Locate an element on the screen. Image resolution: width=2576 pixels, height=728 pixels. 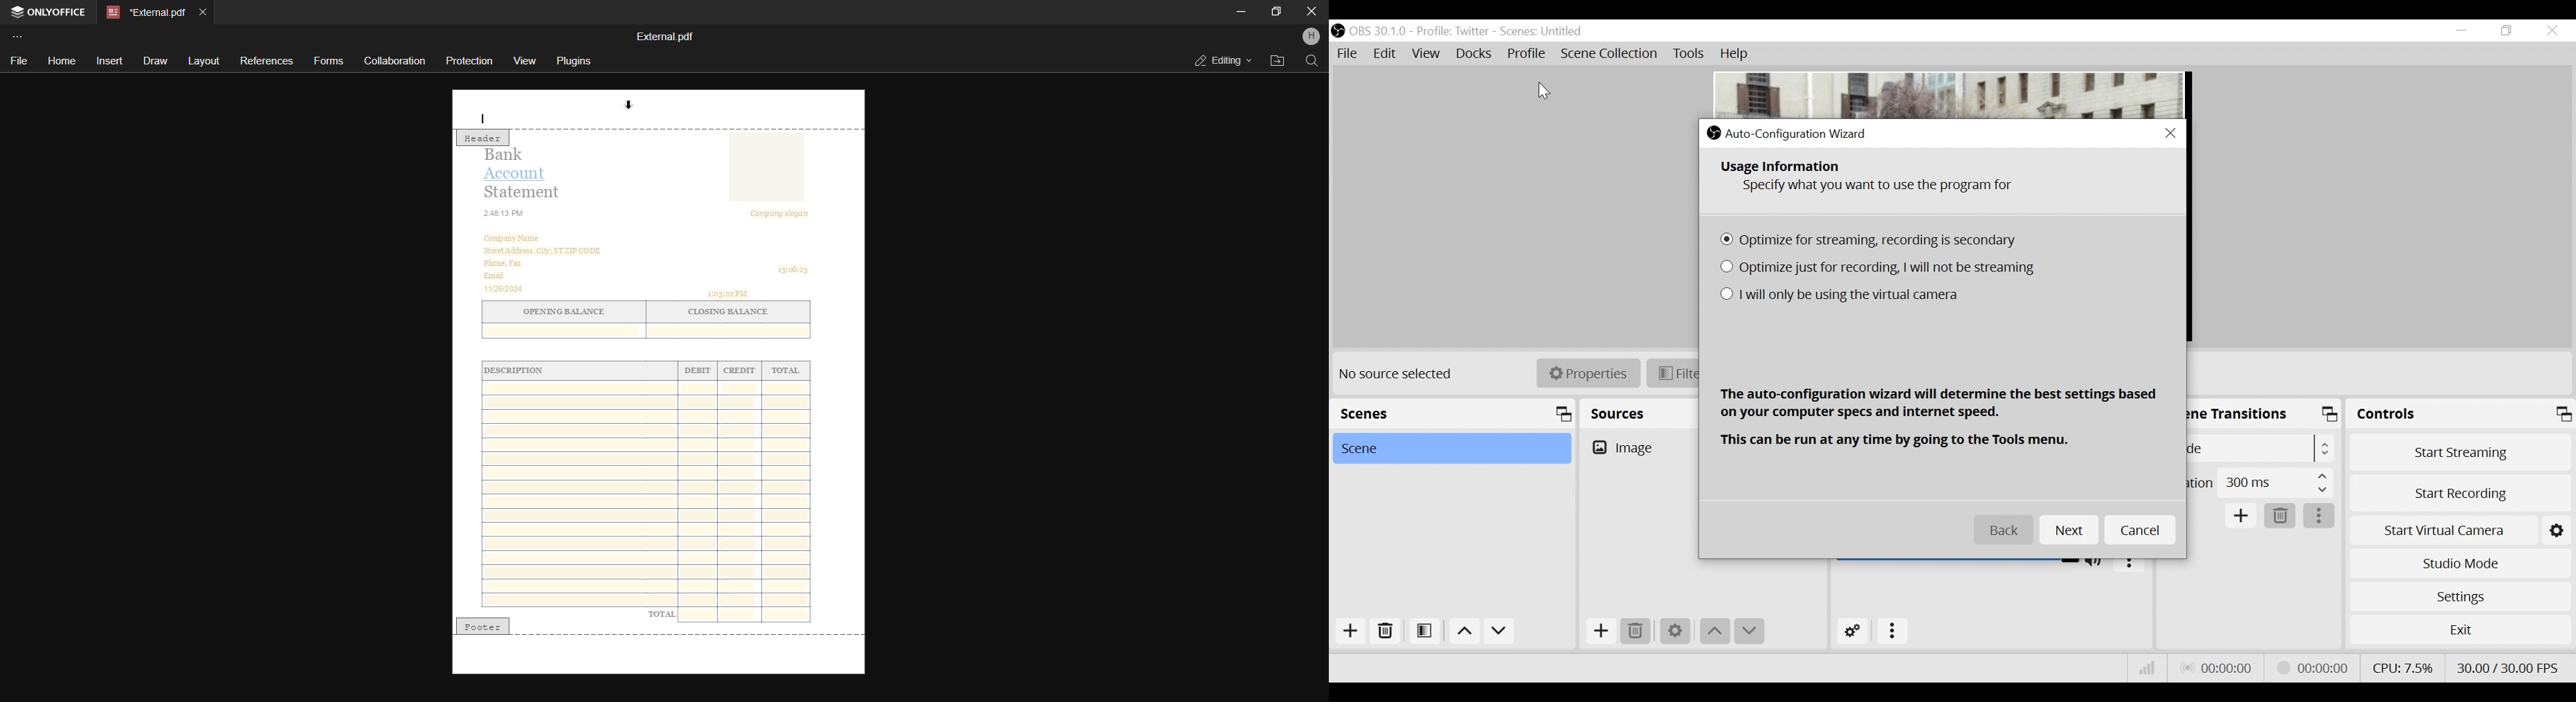
Advanced Audio Settings is located at coordinates (1854, 631).